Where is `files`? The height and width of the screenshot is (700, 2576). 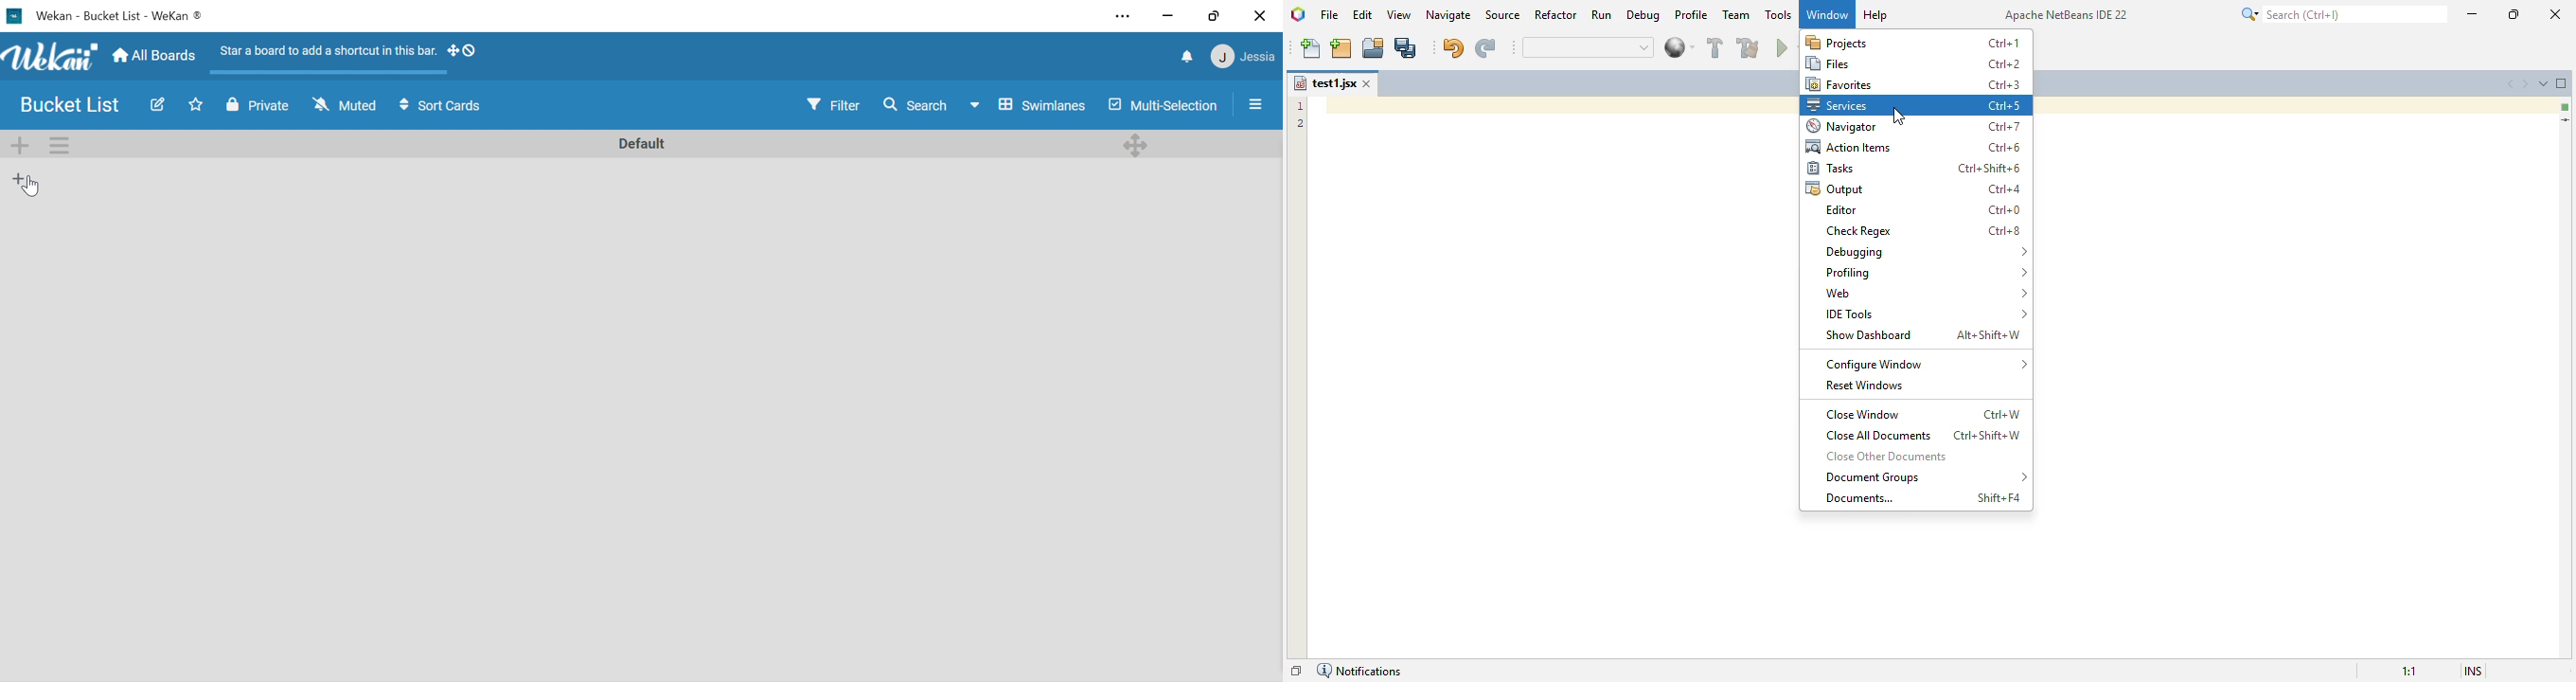
files is located at coordinates (1827, 63).